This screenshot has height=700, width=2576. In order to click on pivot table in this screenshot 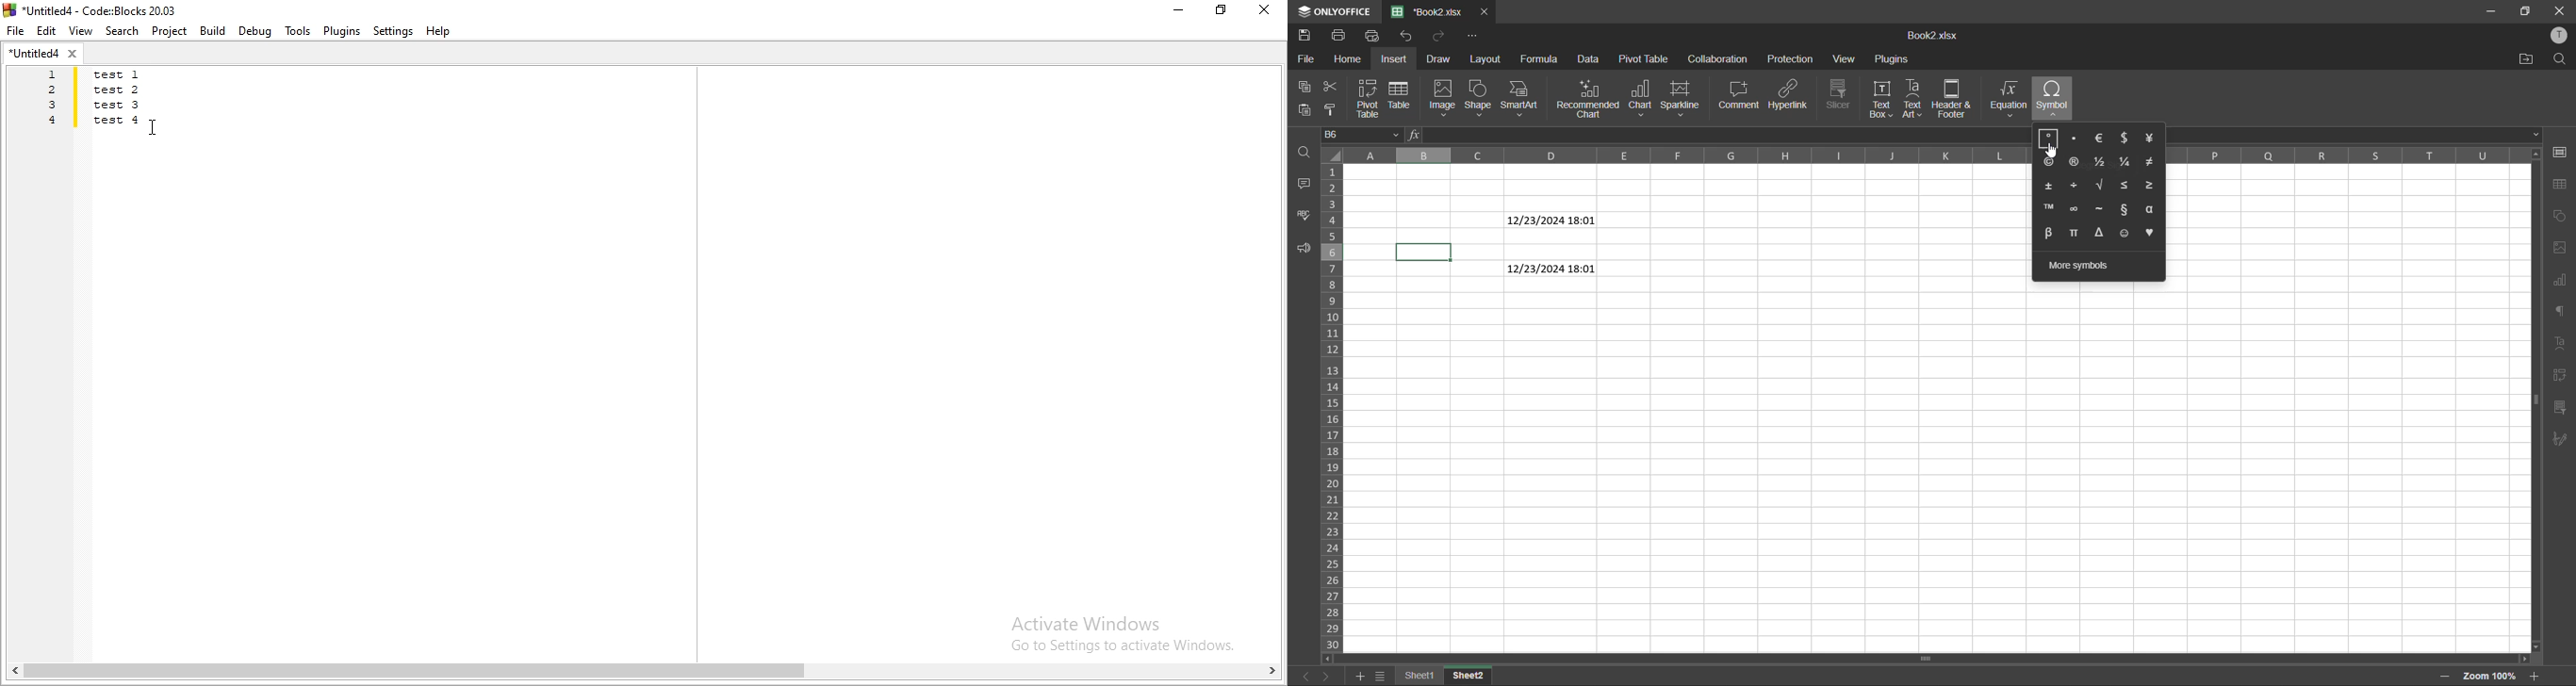, I will do `click(1368, 99)`.